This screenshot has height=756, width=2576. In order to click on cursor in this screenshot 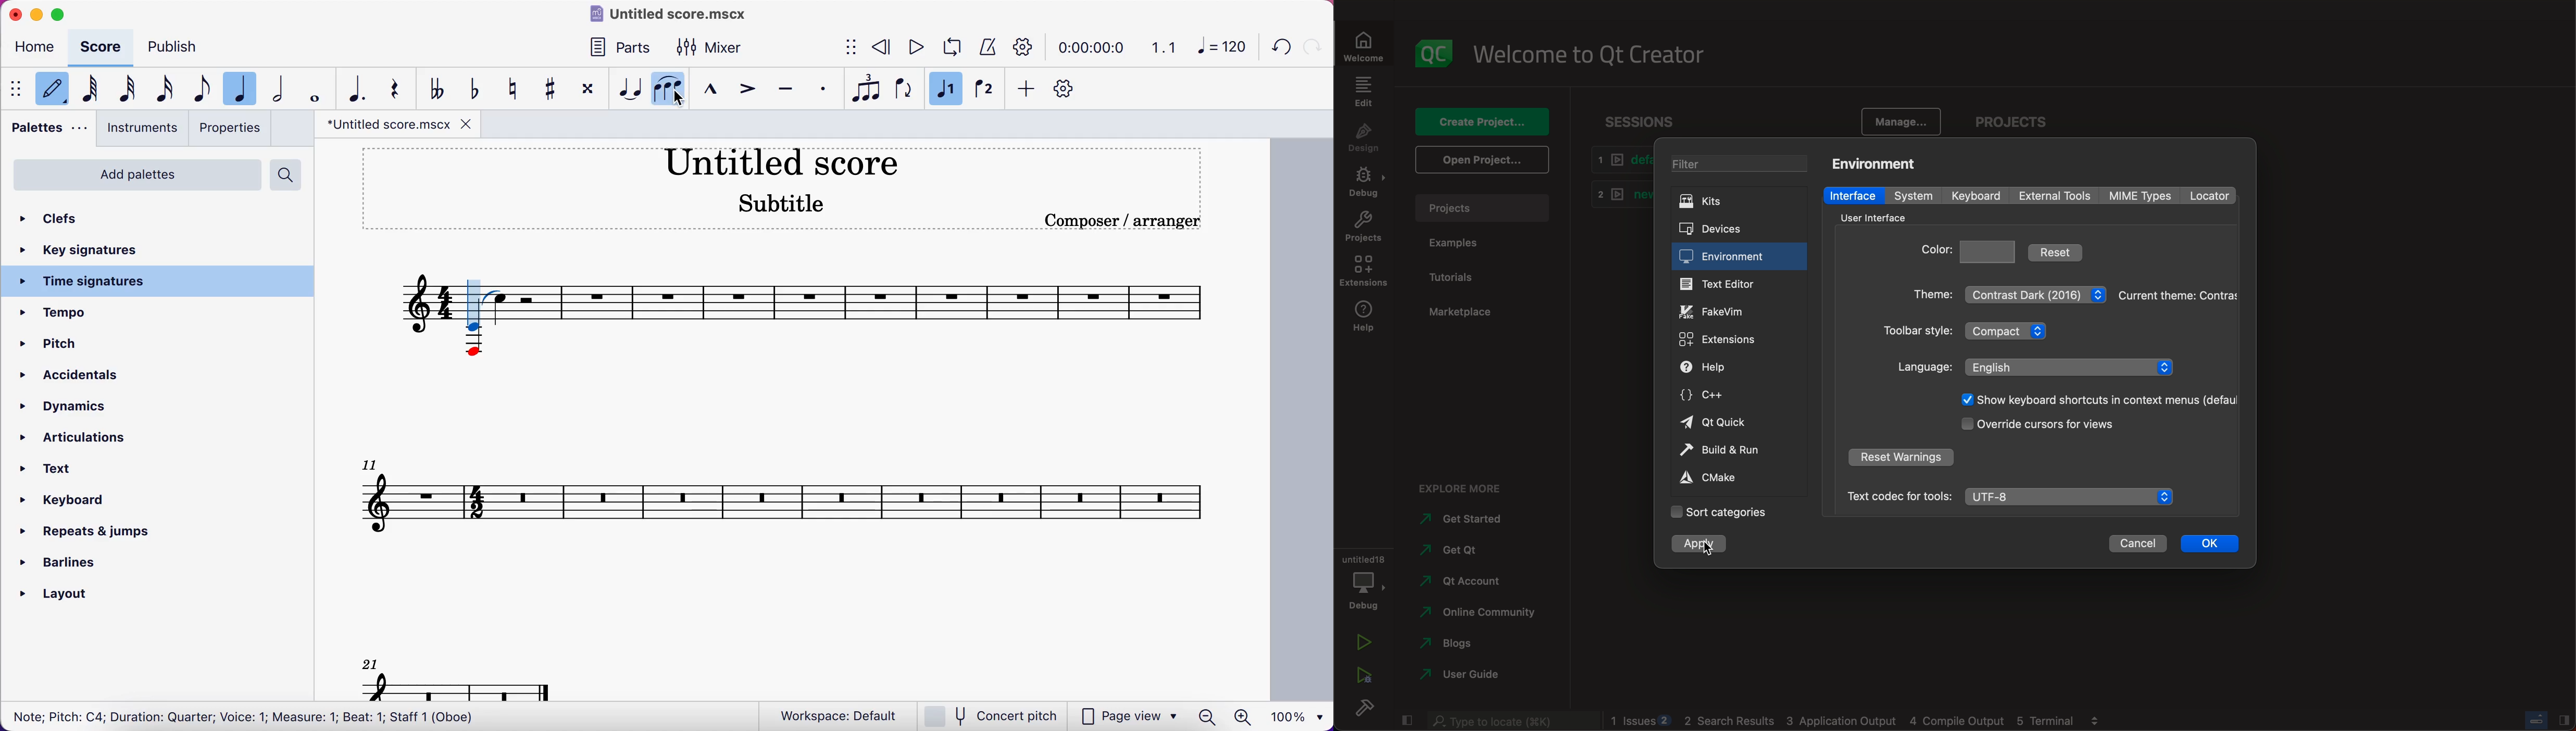, I will do `click(477, 306)`.